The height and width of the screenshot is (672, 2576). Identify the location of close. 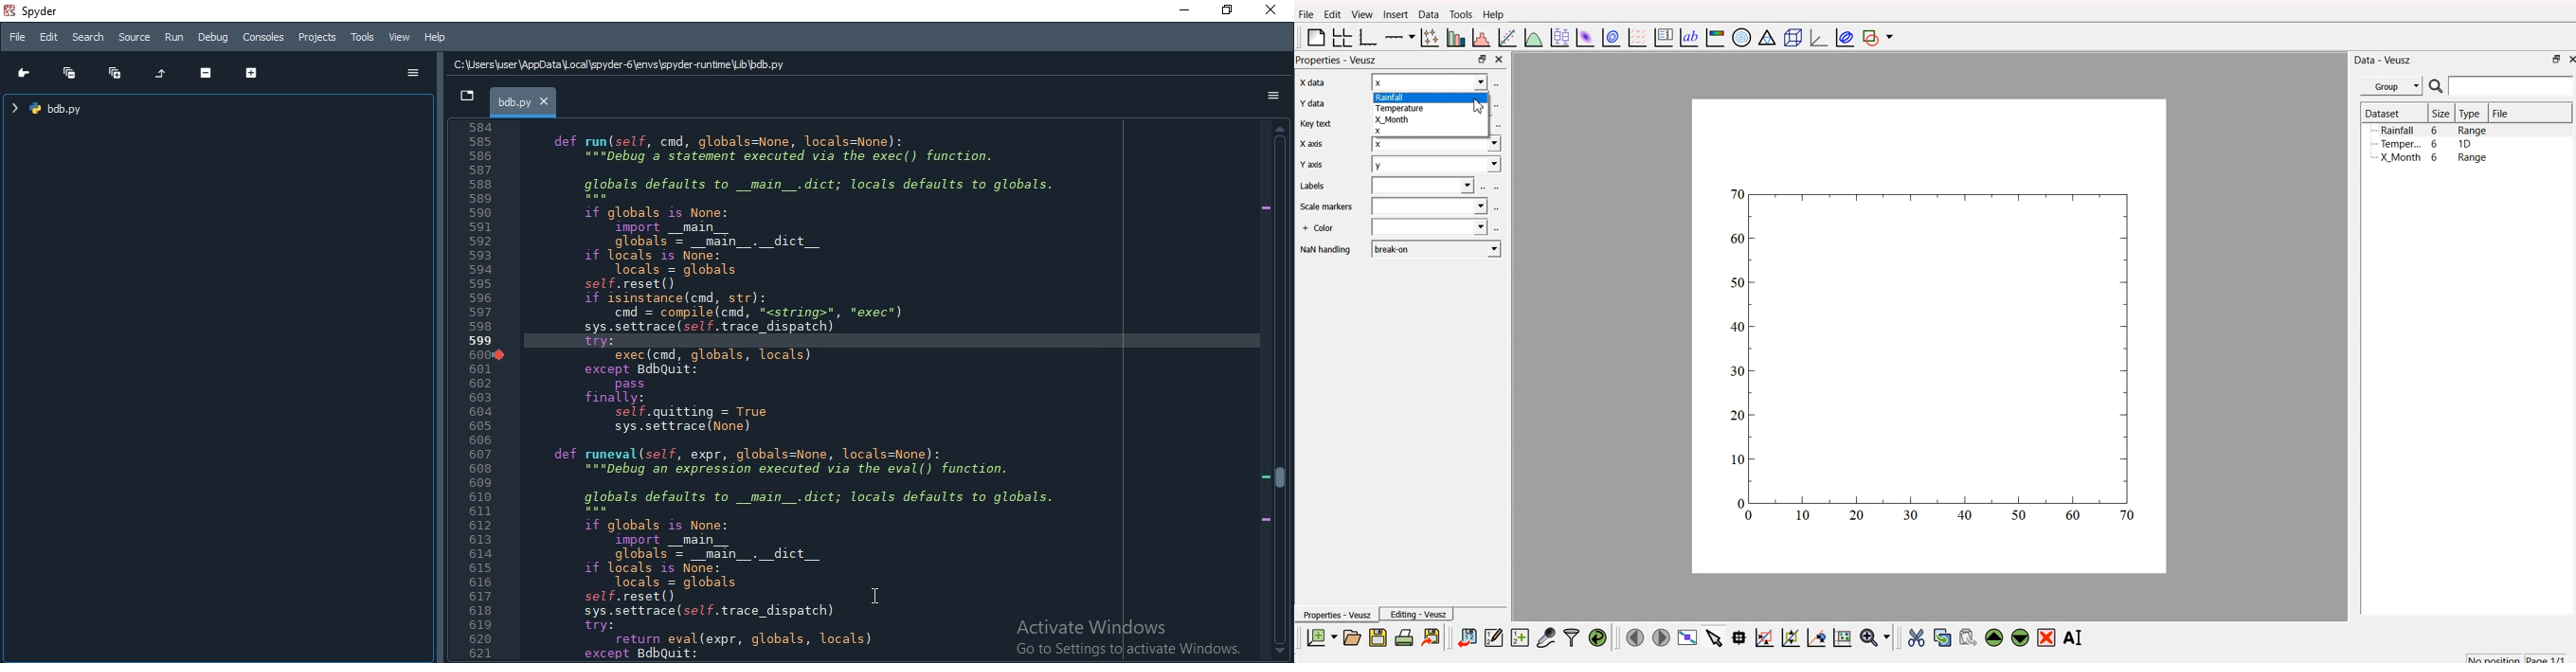
(1271, 11).